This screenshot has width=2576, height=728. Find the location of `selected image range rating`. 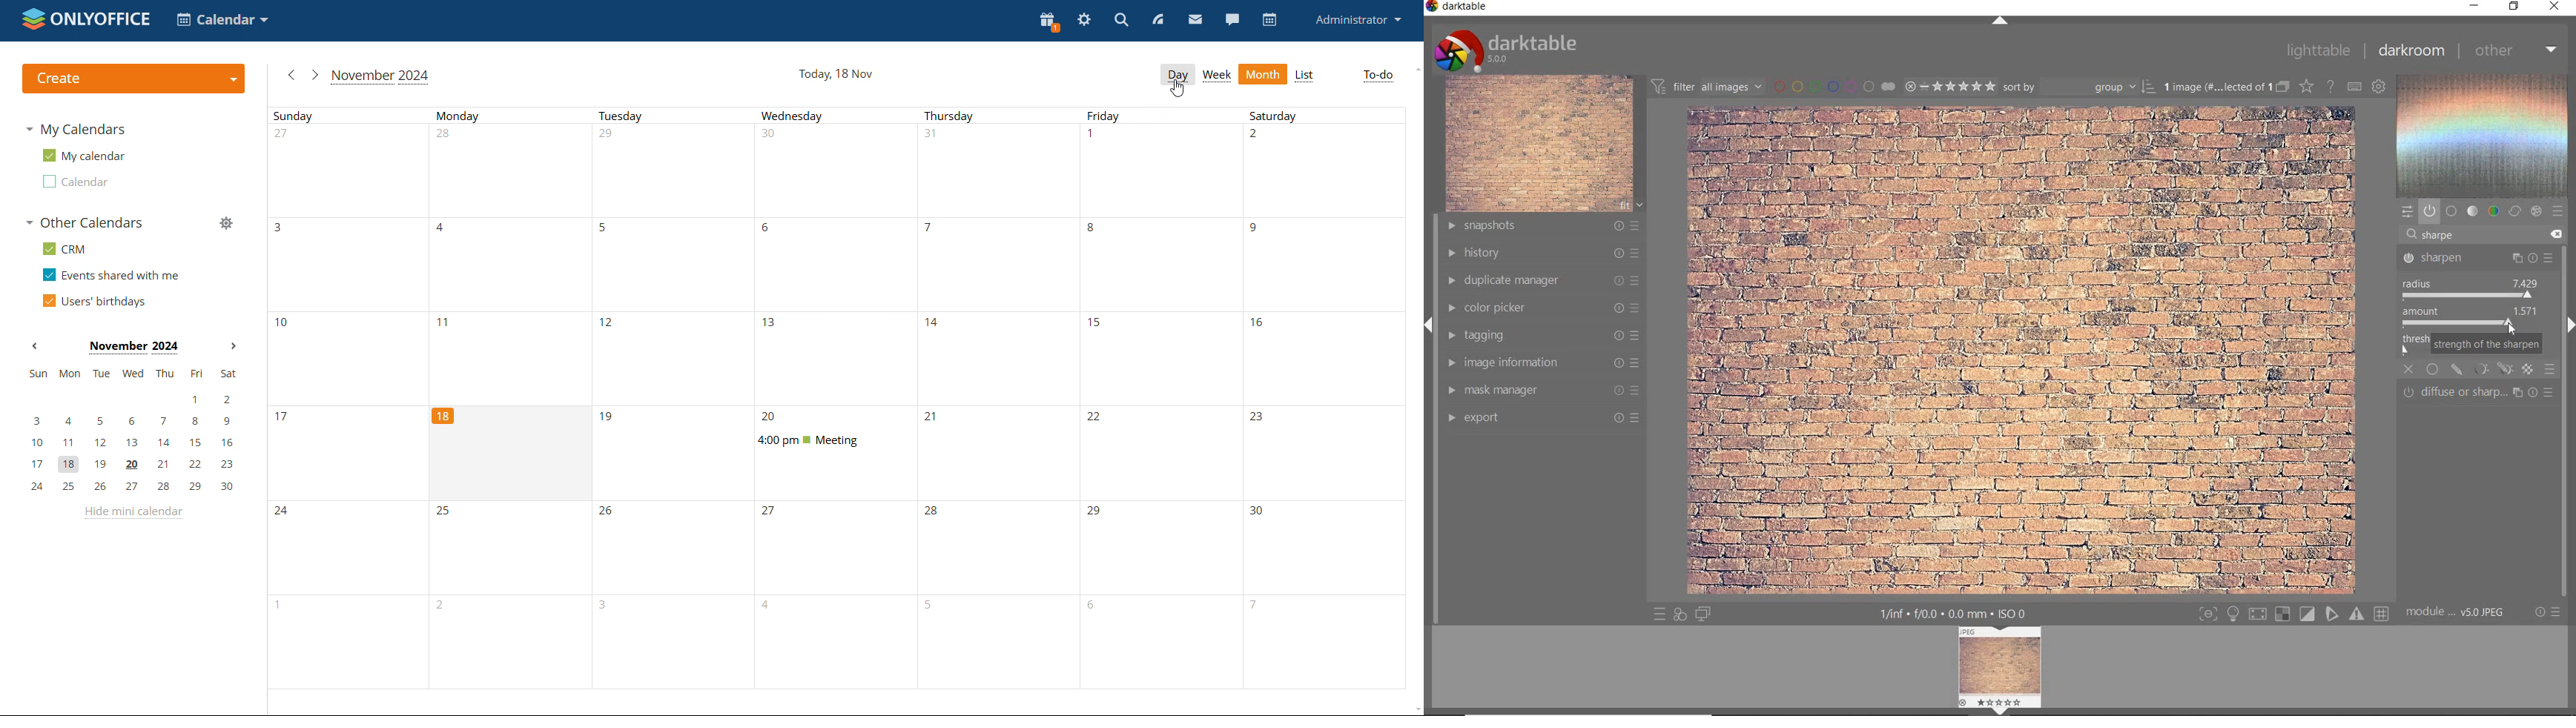

selected image range rating is located at coordinates (1950, 86).